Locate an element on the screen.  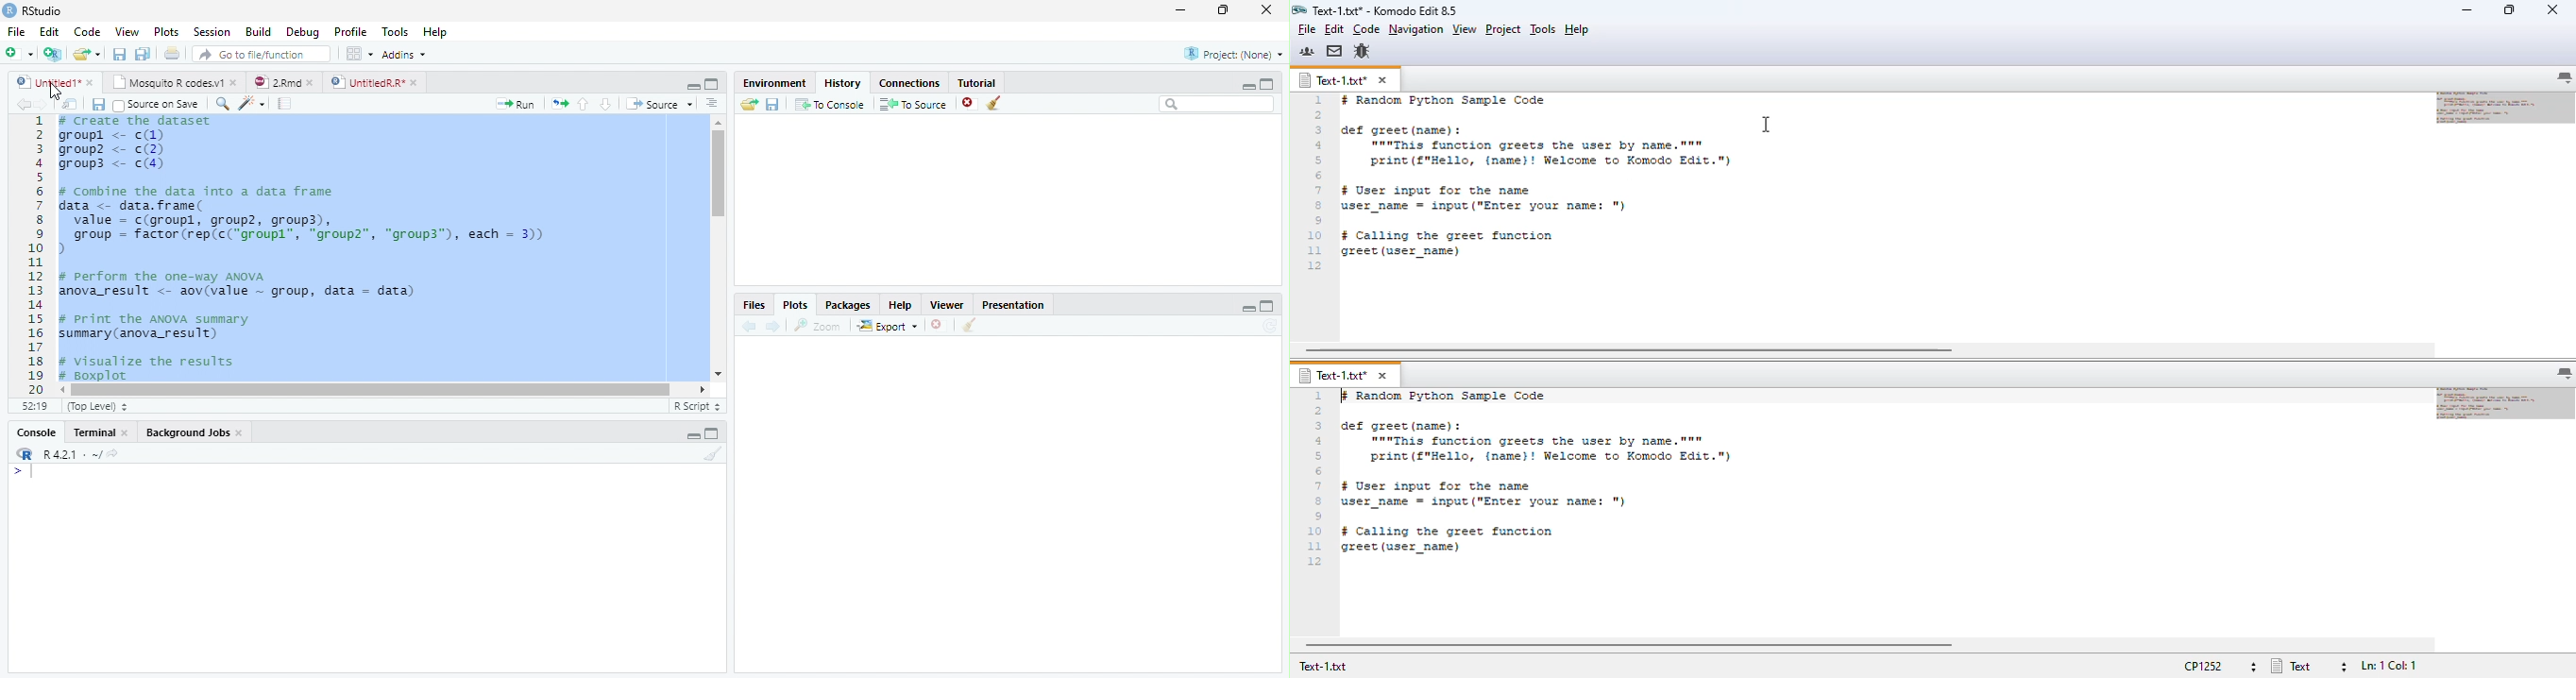
Rstudio is located at coordinates (31, 8).